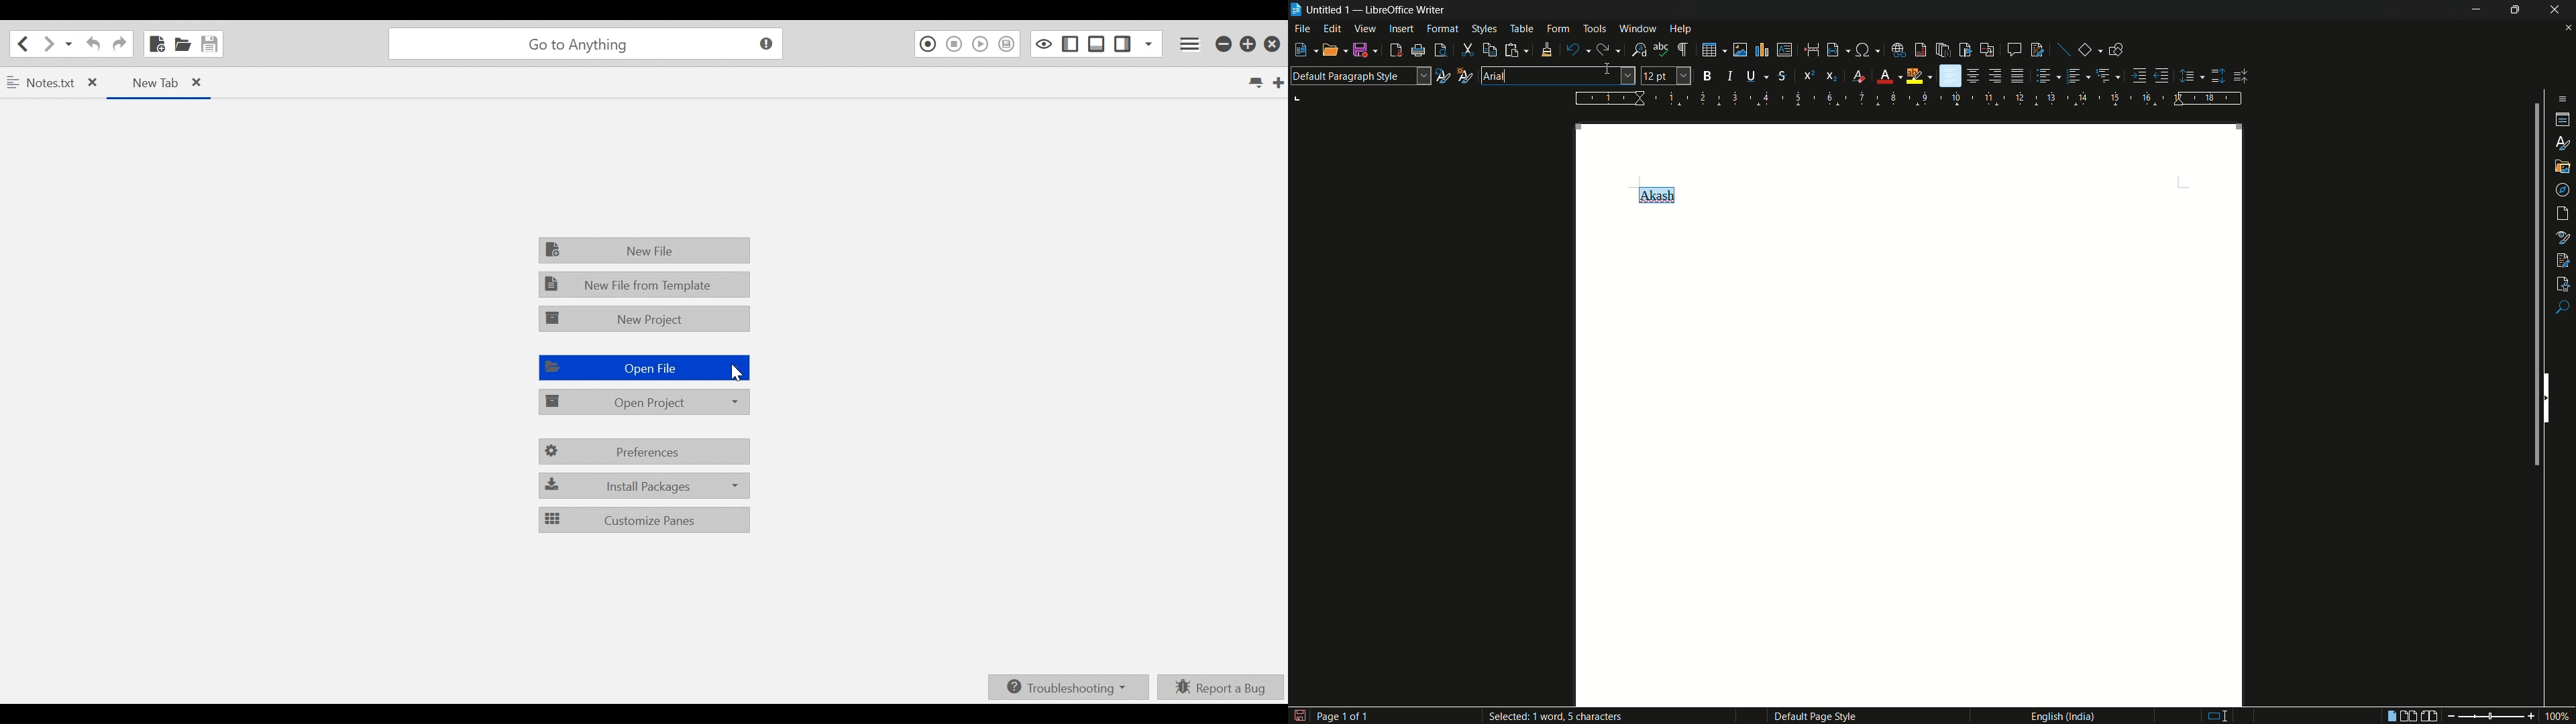 The image size is (2576, 728). What do you see at coordinates (1401, 28) in the screenshot?
I see `insert menu` at bounding box center [1401, 28].